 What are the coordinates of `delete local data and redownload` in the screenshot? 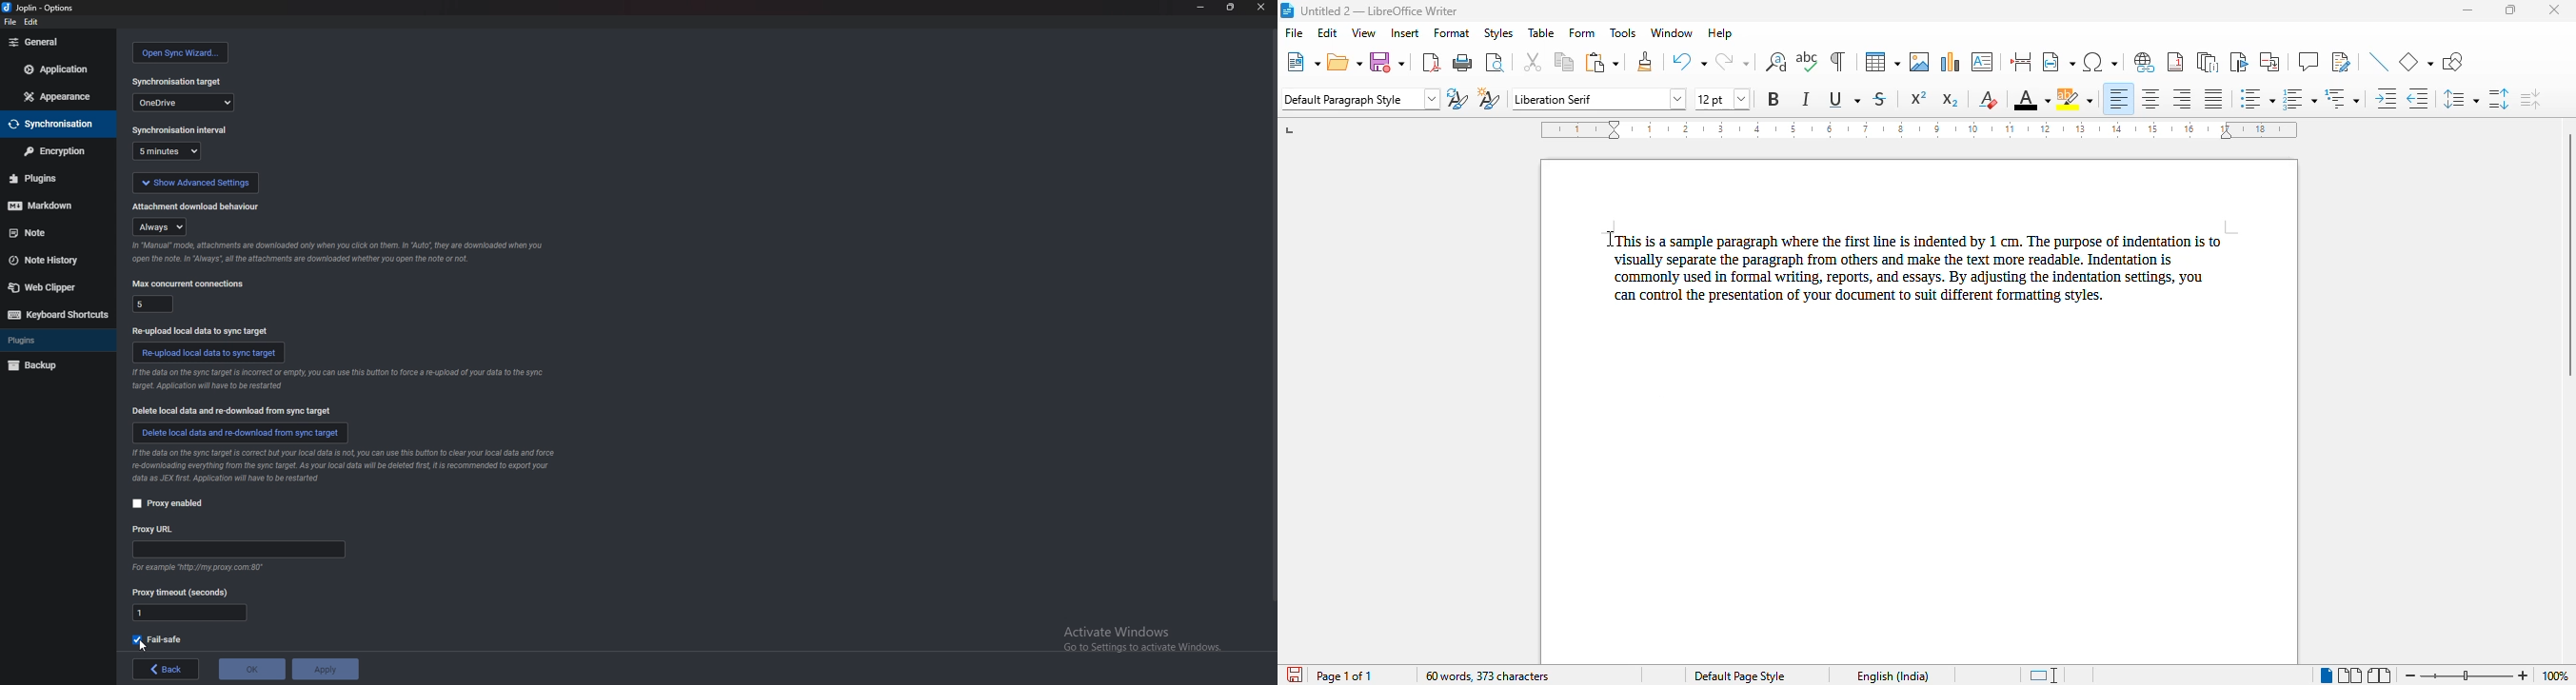 It's located at (239, 433).